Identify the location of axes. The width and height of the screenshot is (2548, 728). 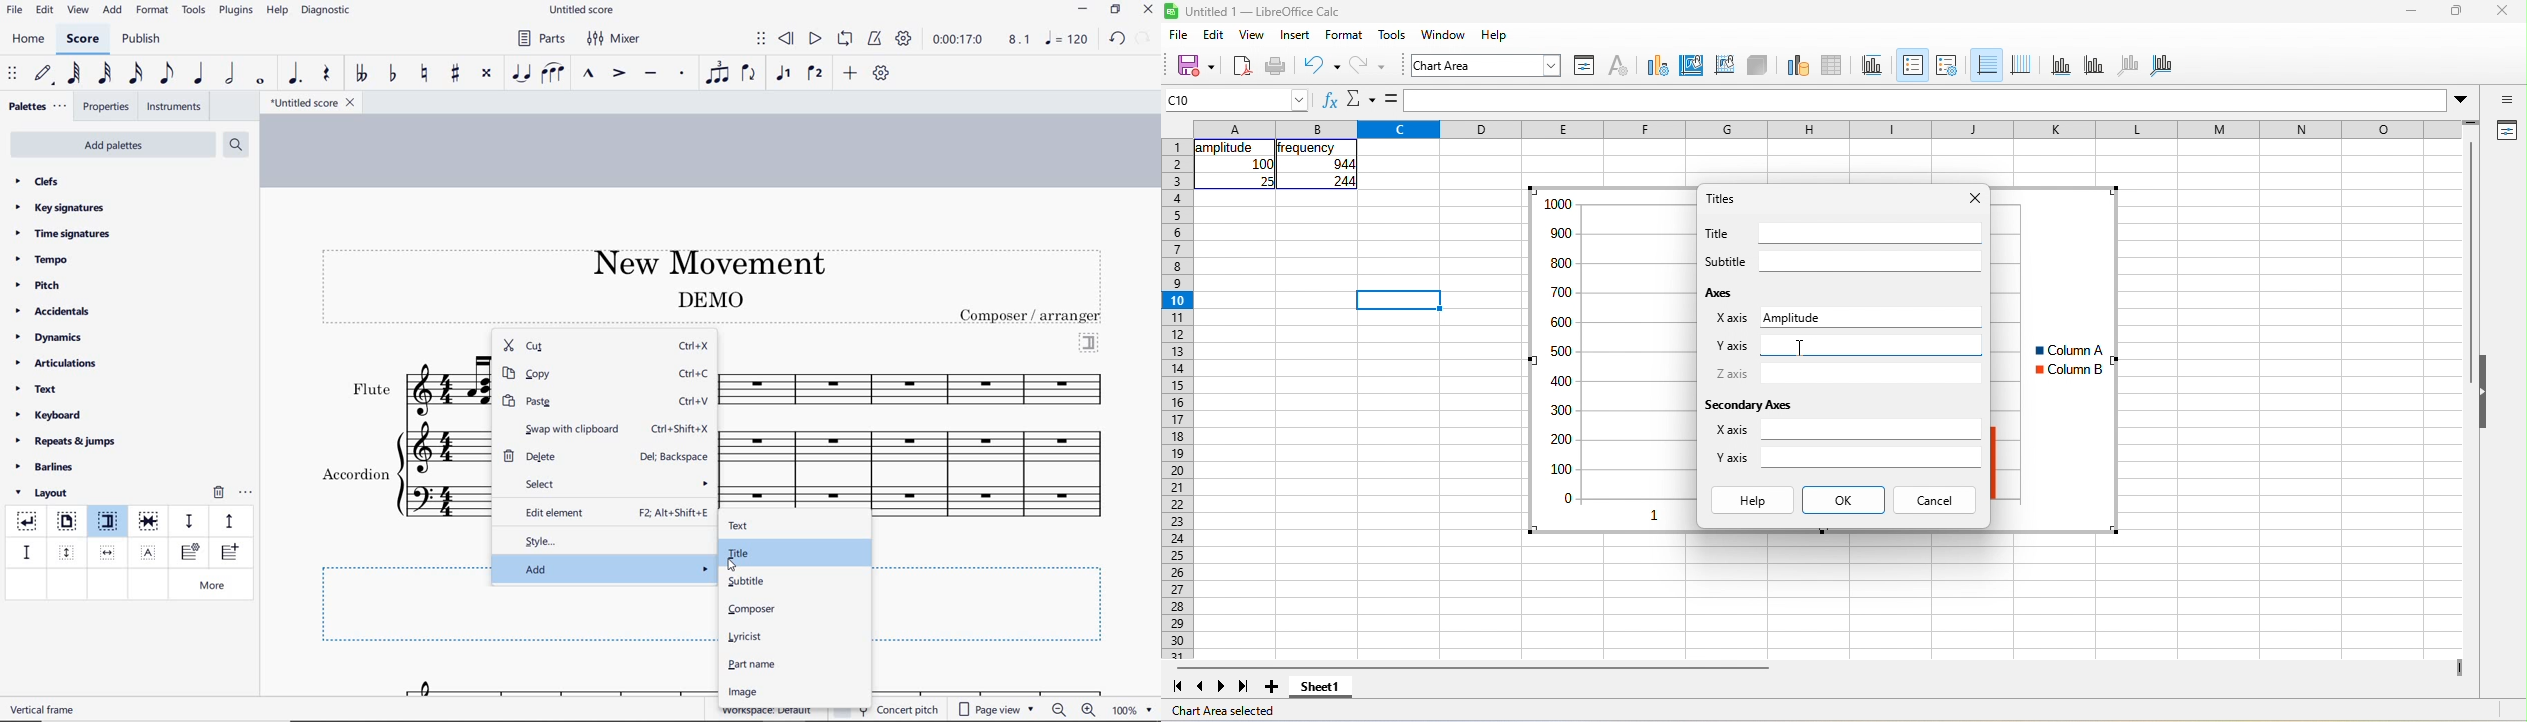
(1721, 292).